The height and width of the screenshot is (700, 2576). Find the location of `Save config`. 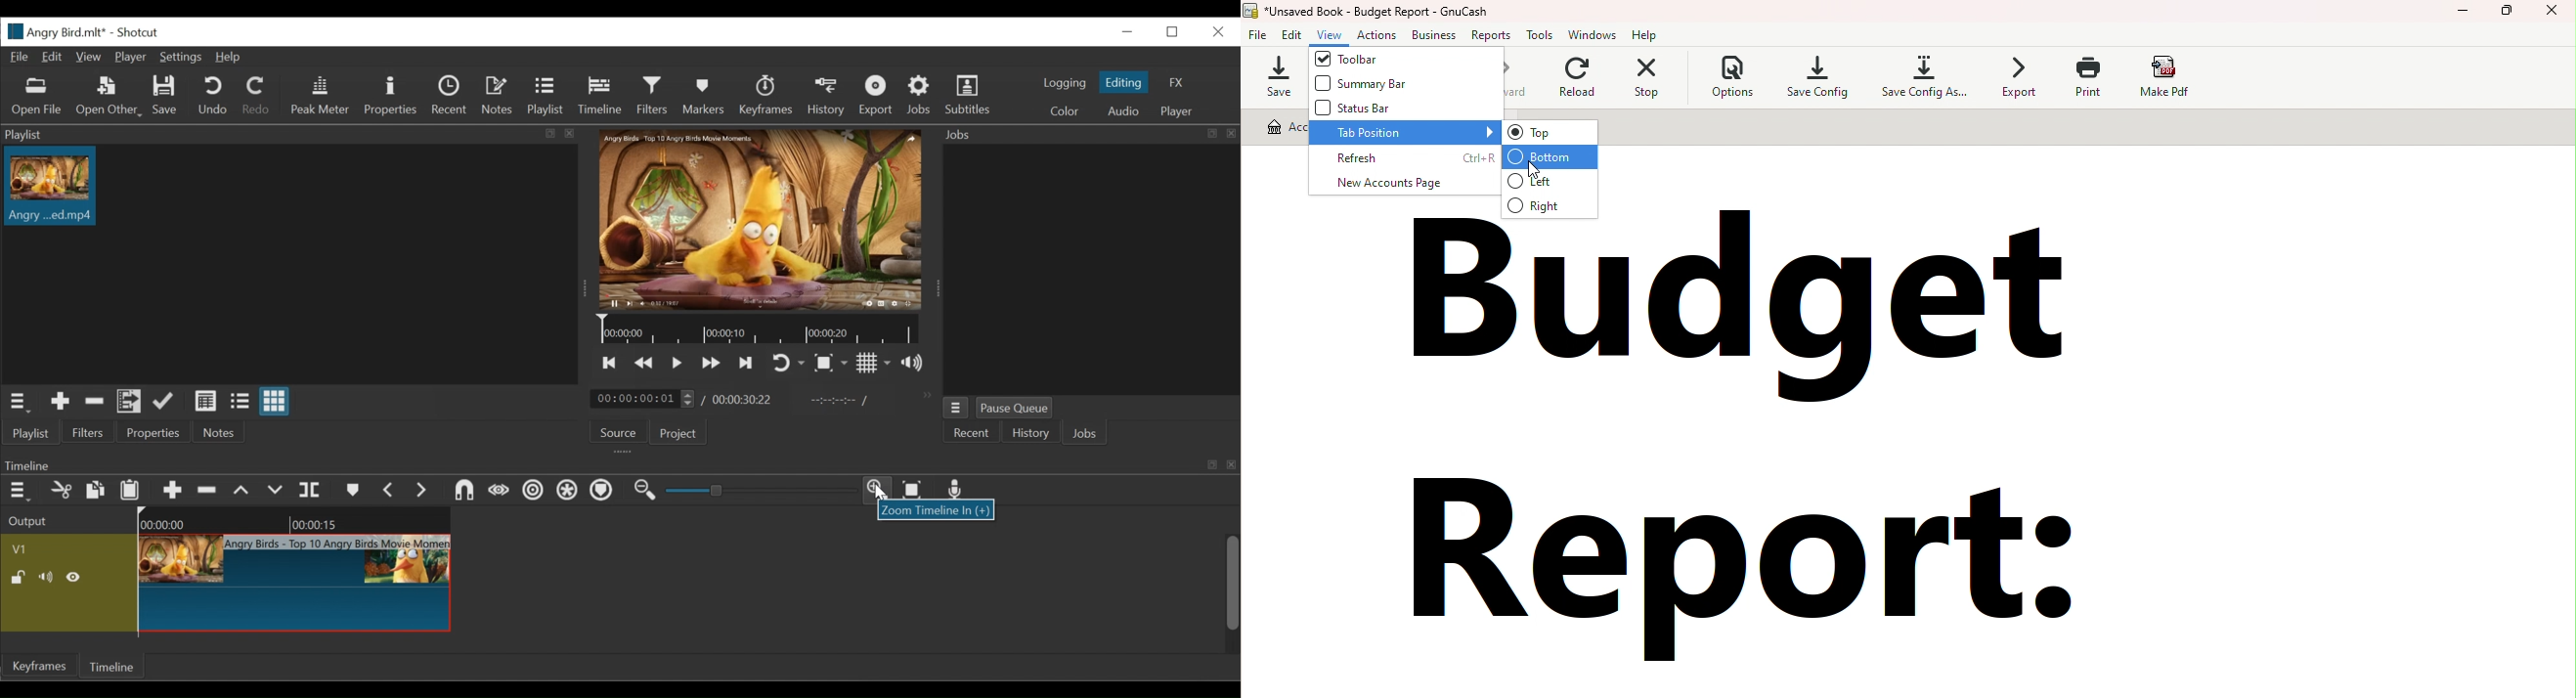

Save config is located at coordinates (1815, 79).